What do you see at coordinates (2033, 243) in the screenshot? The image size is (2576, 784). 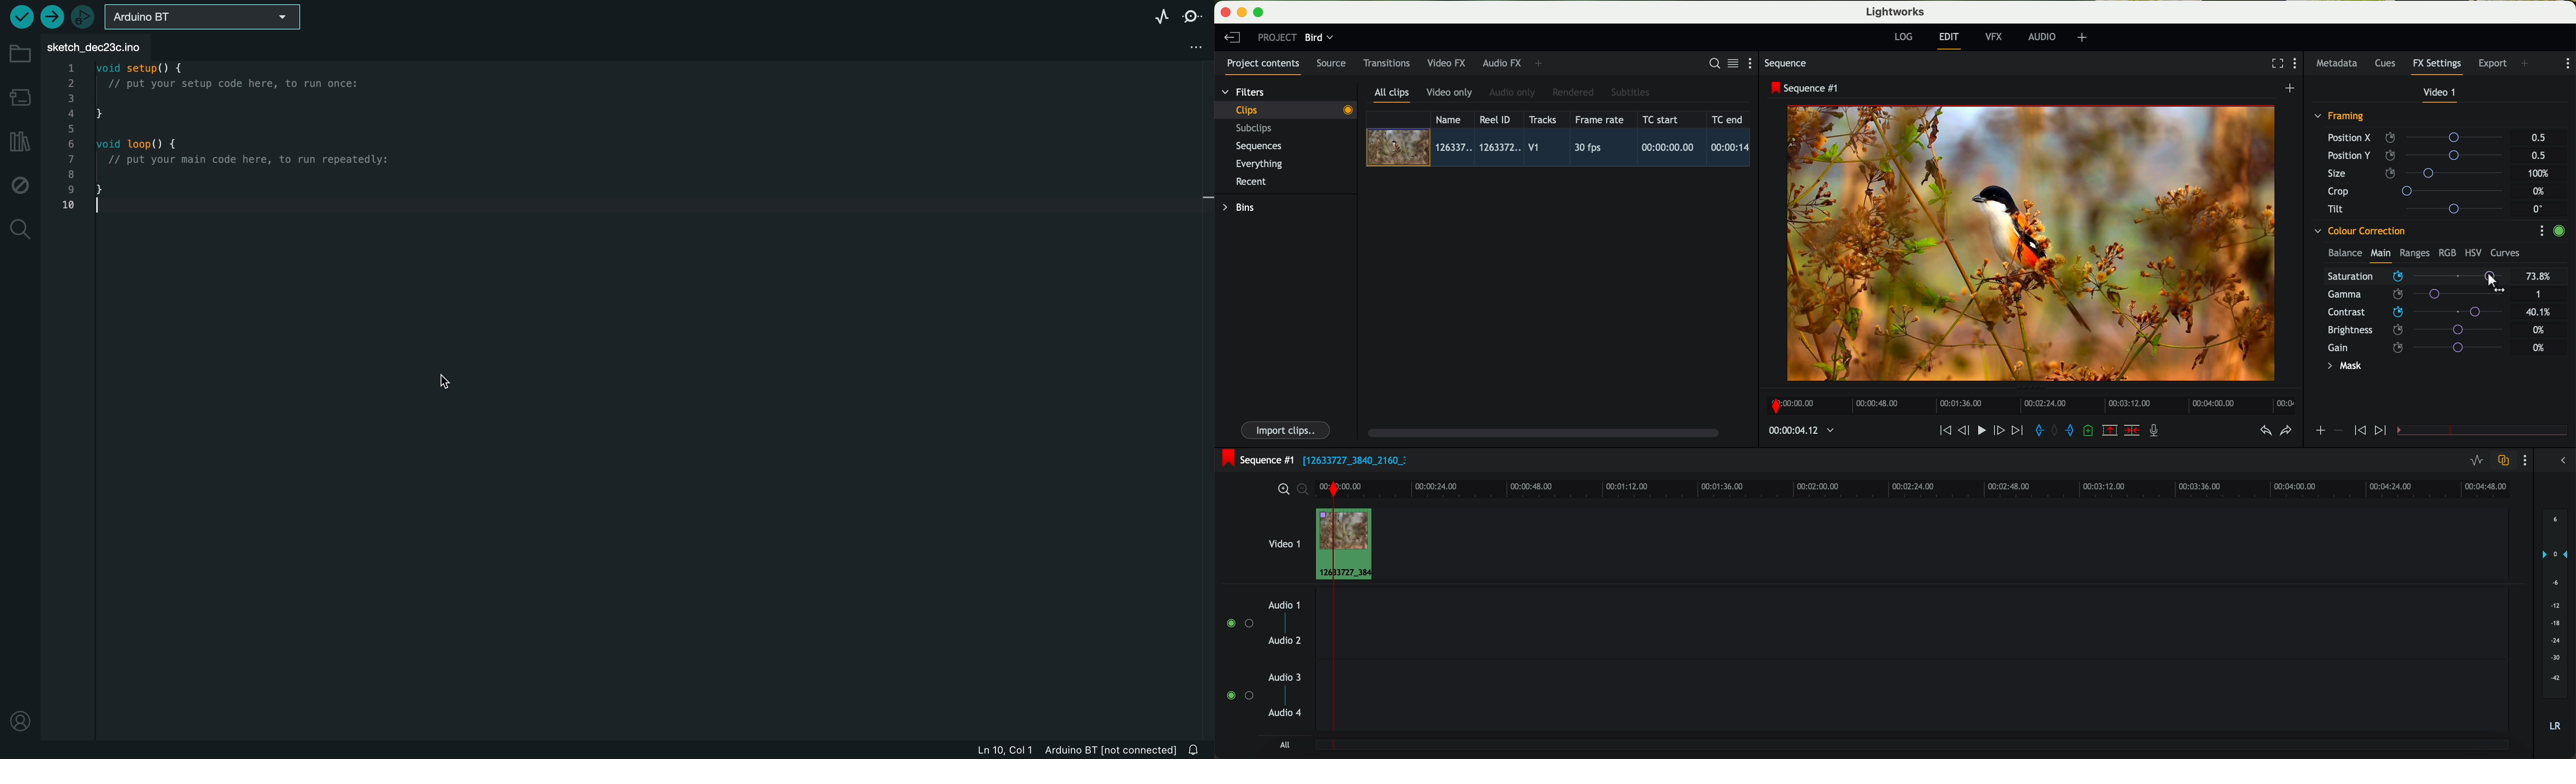 I see `applied effect` at bounding box center [2033, 243].